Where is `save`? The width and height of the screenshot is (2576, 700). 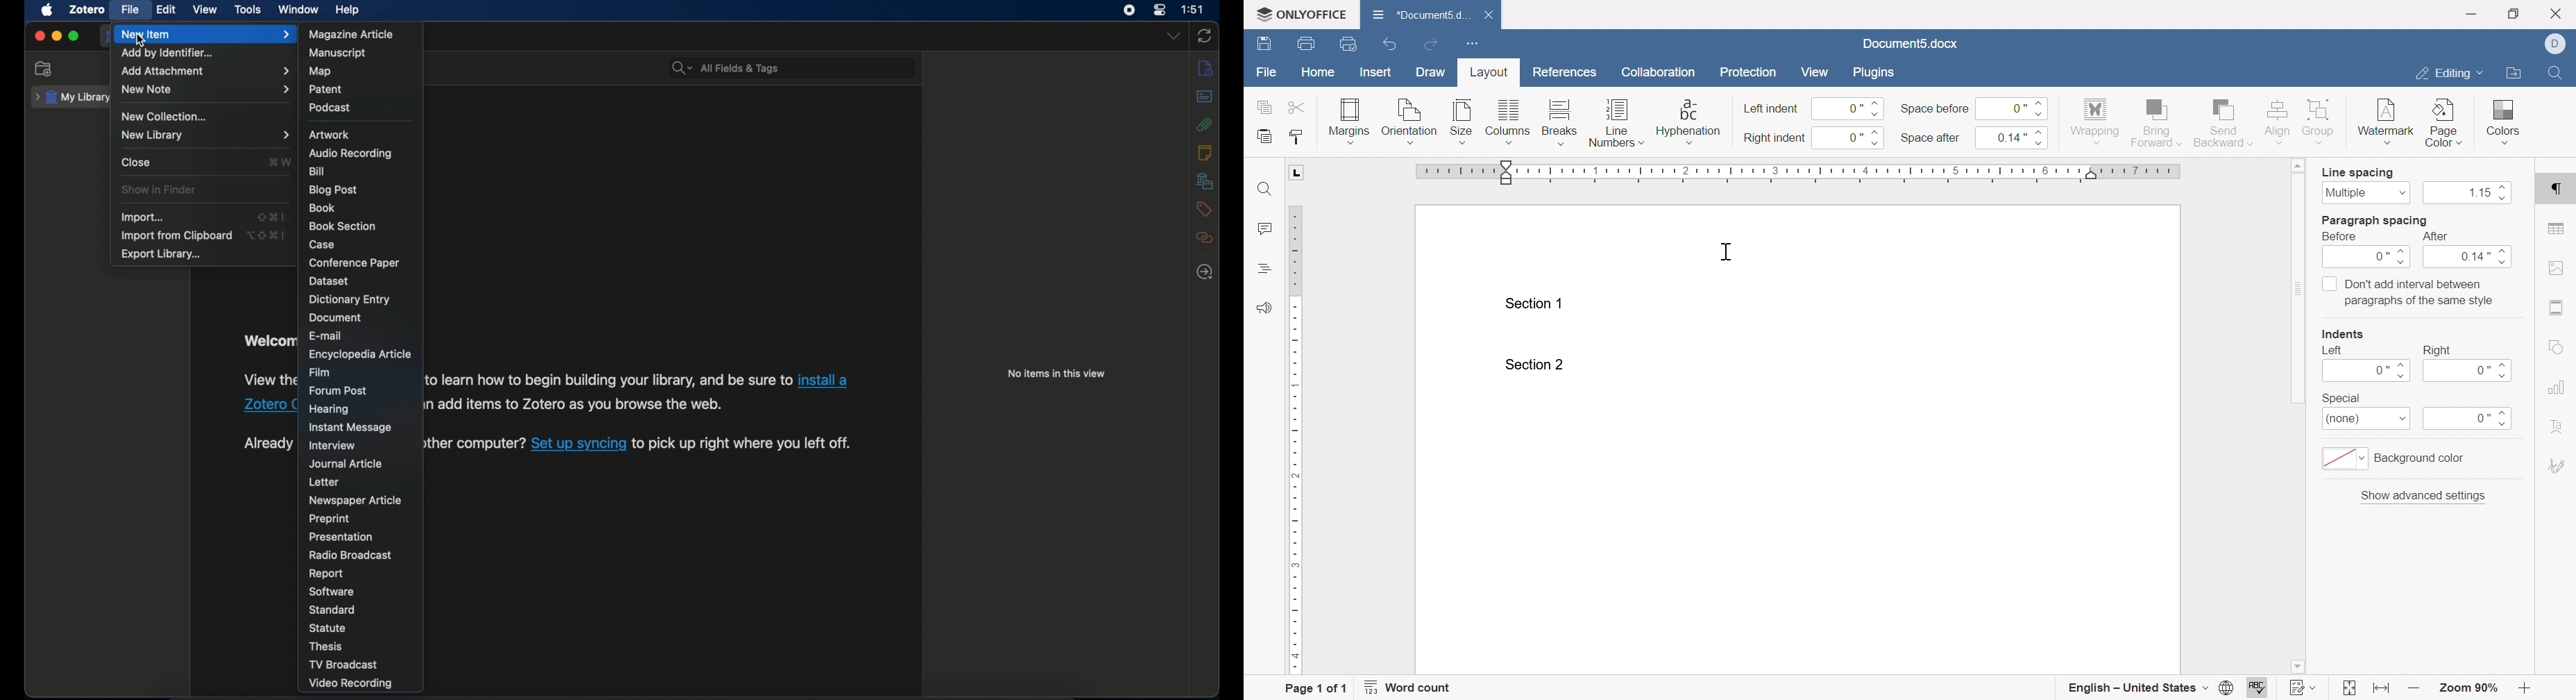 save is located at coordinates (1264, 43).